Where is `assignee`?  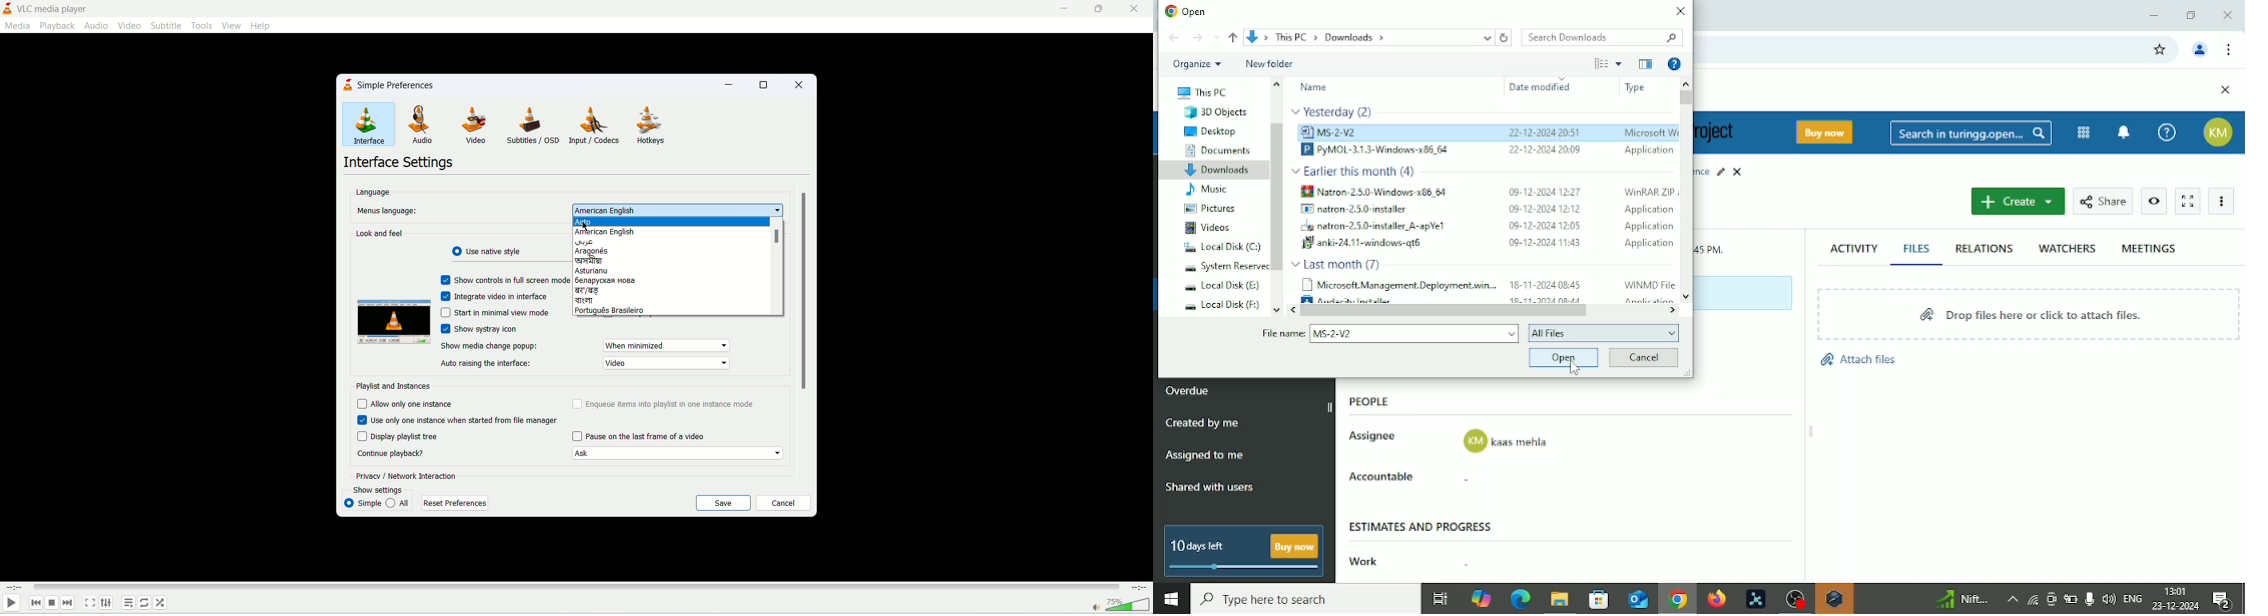
assignee is located at coordinates (1507, 442).